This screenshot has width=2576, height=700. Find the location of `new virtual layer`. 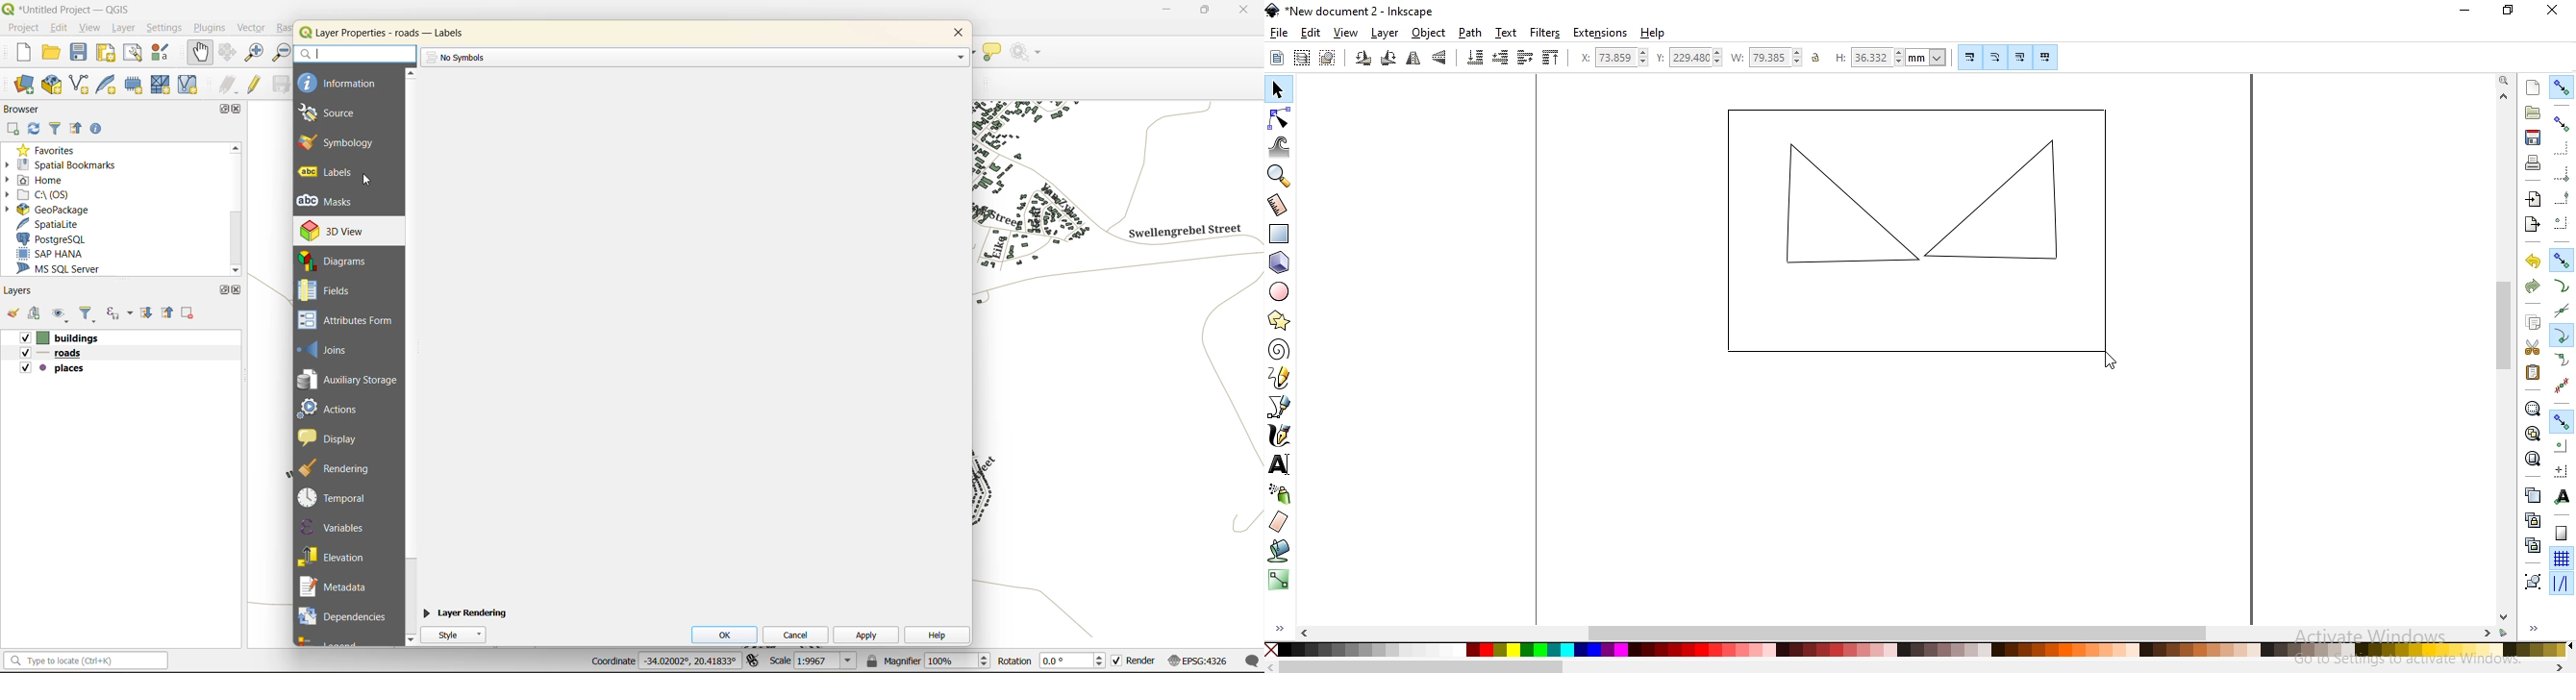

new virtual layer is located at coordinates (190, 85).